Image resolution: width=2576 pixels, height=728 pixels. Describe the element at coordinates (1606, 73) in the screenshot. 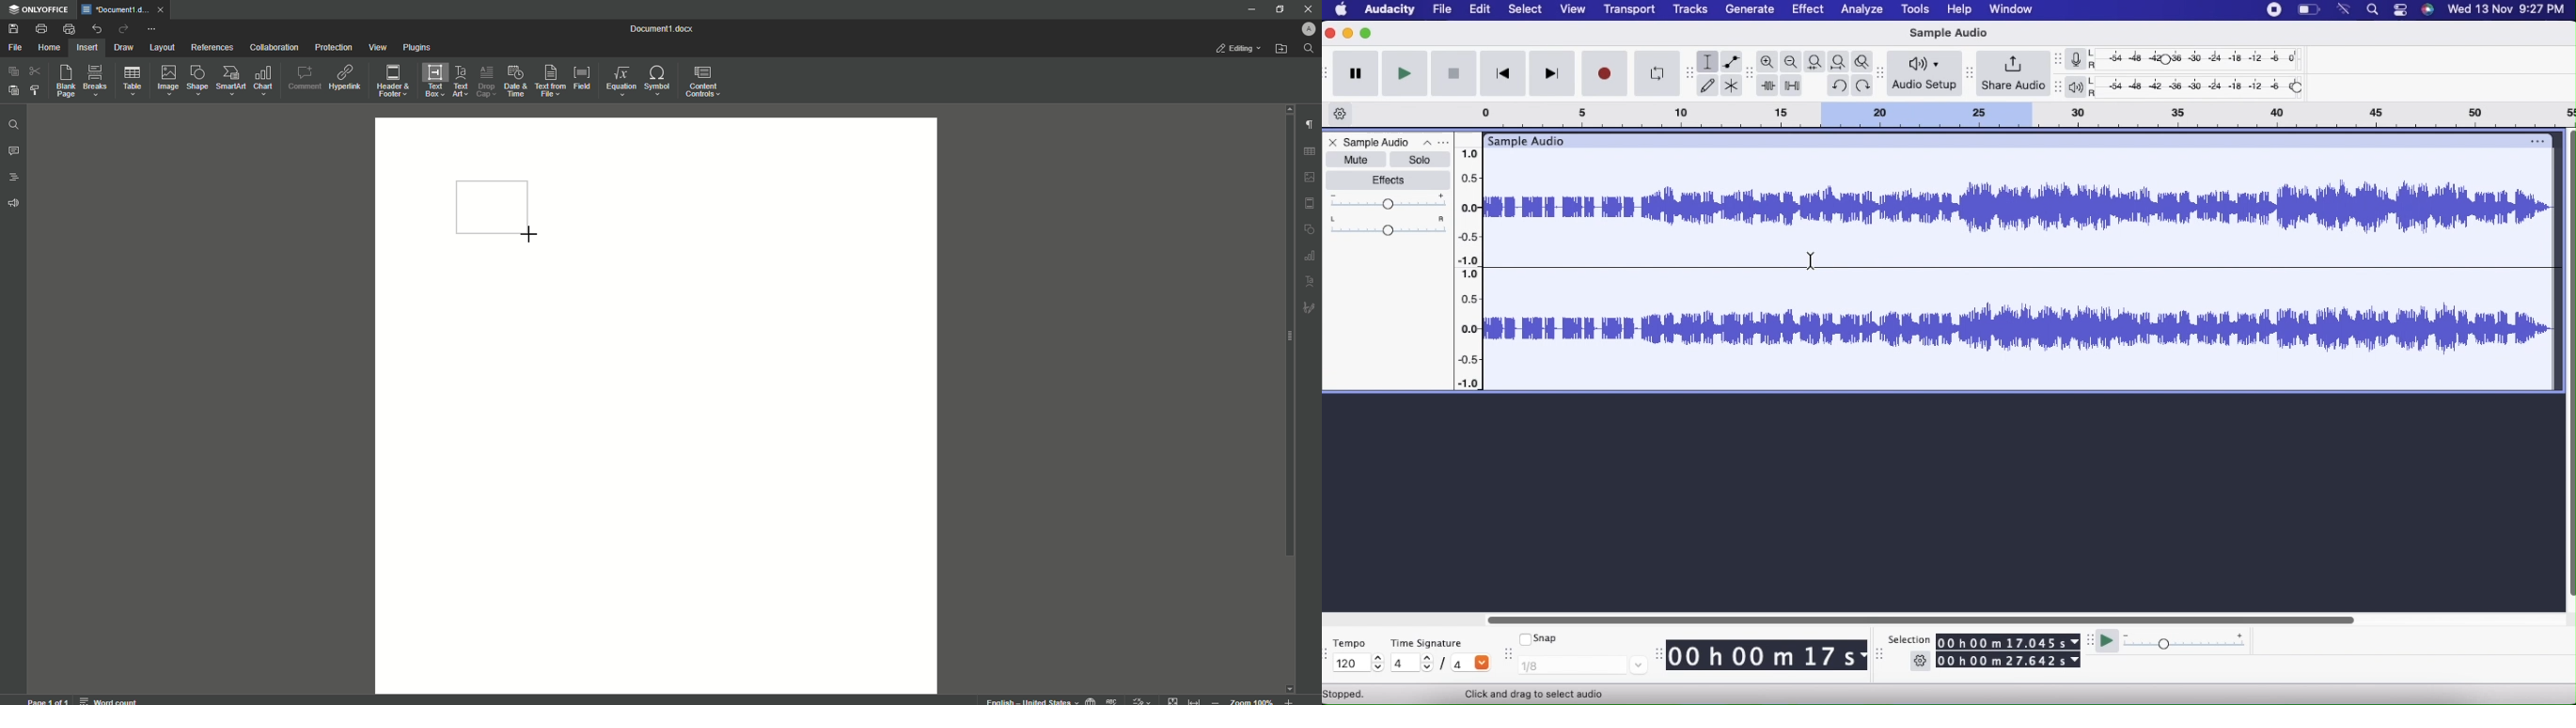

I see `Record` at that location.